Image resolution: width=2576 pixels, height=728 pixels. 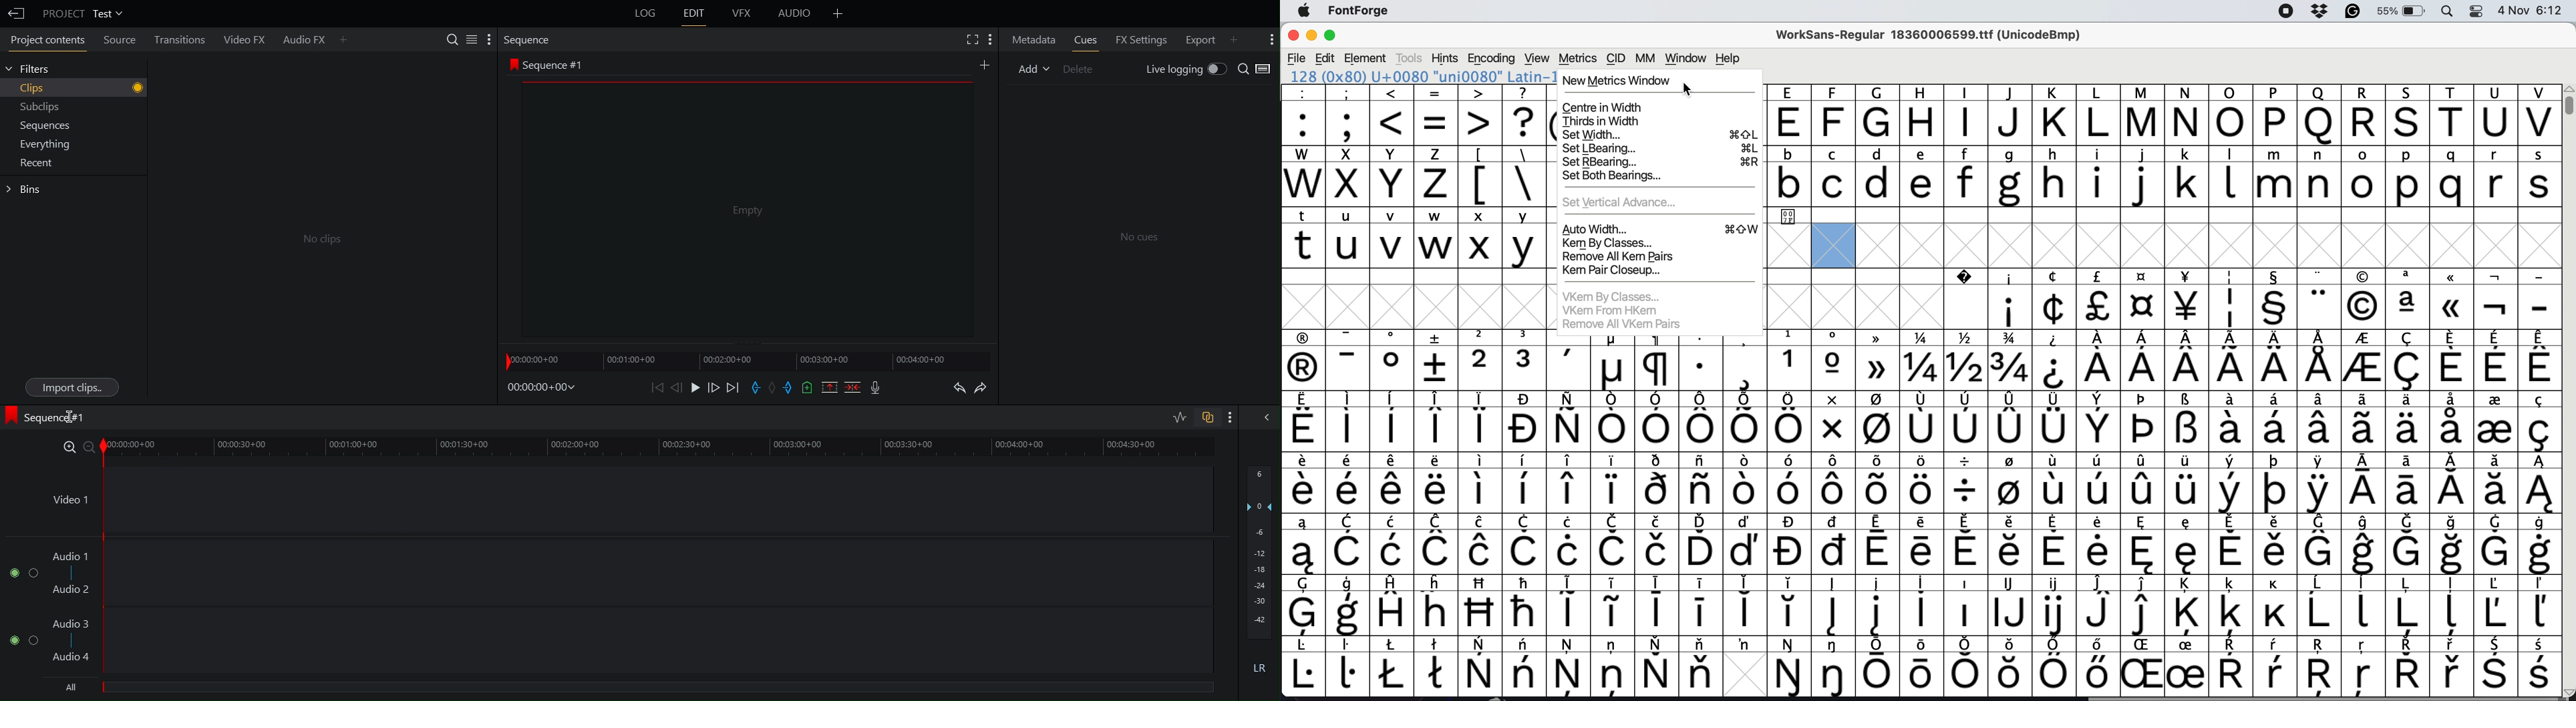 I want to click on Place Entry Marker, so click(x=756, y=388).